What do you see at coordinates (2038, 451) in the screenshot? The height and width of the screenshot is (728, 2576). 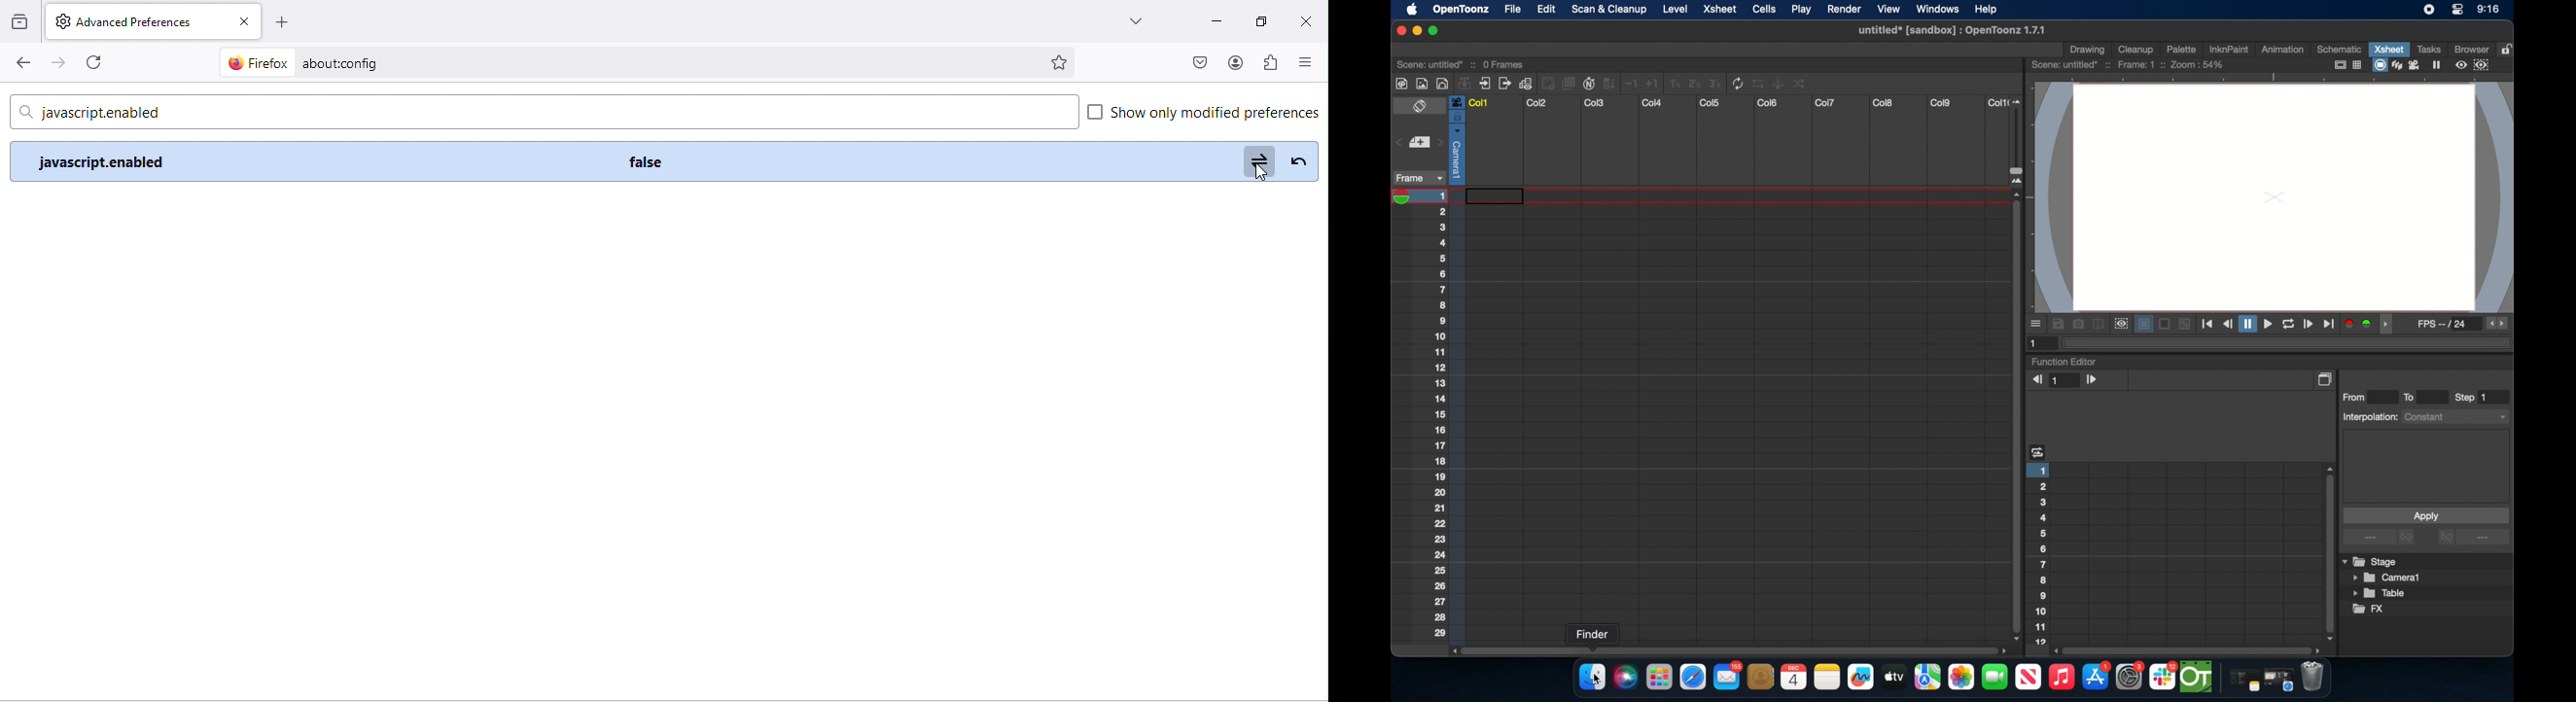 I see `heading` at bounding box center [2038, 451].